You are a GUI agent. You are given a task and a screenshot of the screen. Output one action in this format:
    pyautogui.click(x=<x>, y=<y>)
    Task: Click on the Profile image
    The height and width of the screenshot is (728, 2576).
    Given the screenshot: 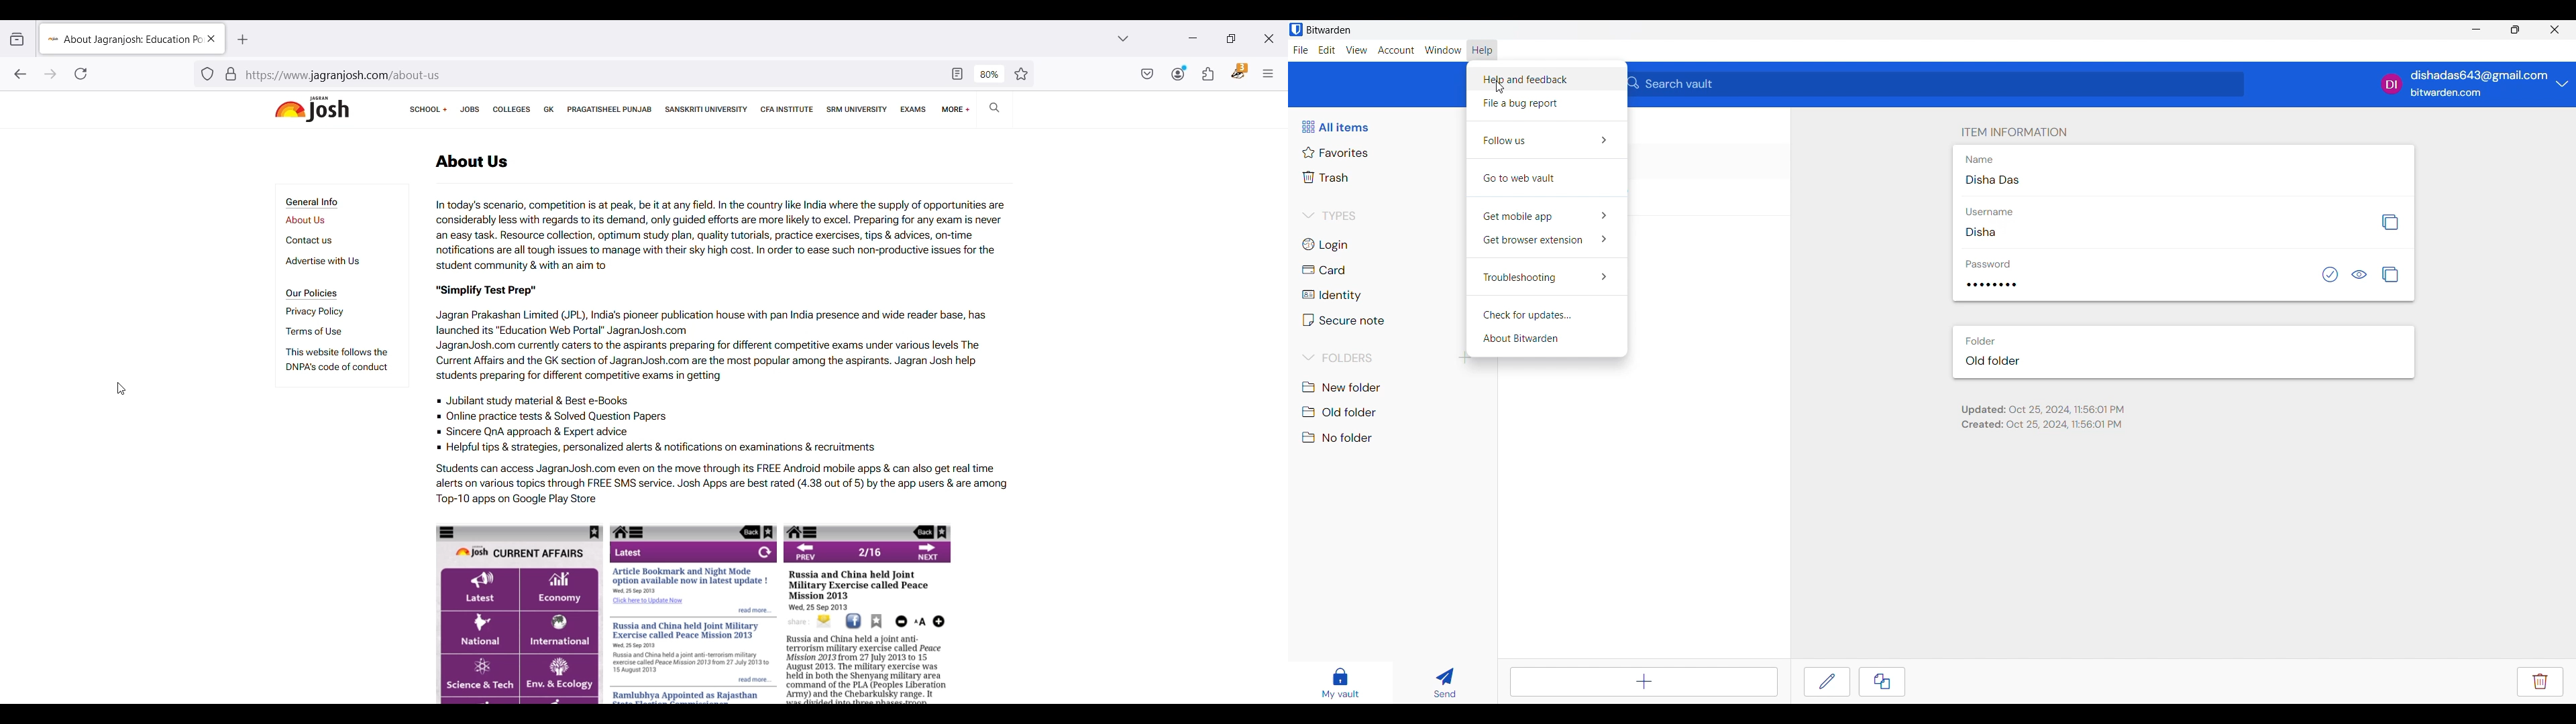 What is the action you would take?
    pyautogui.click(x=2392, y=84)
    